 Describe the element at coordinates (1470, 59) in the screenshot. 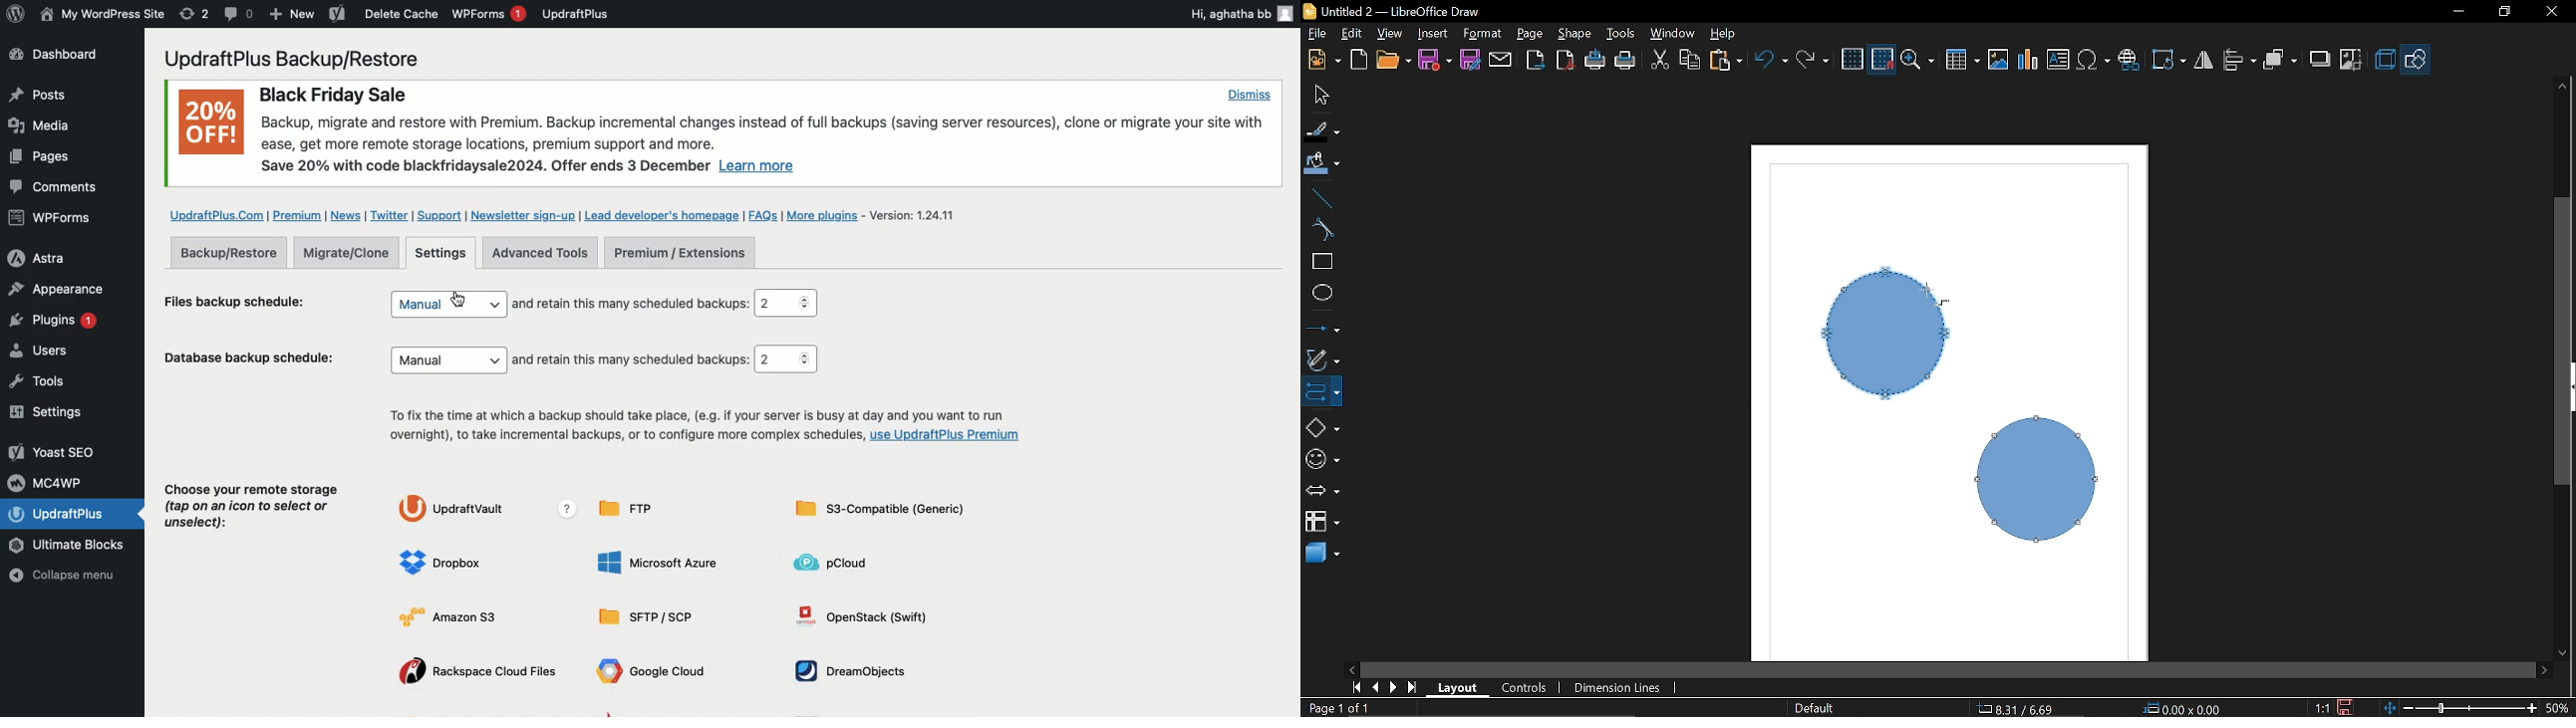

I see `Save as` at that location.